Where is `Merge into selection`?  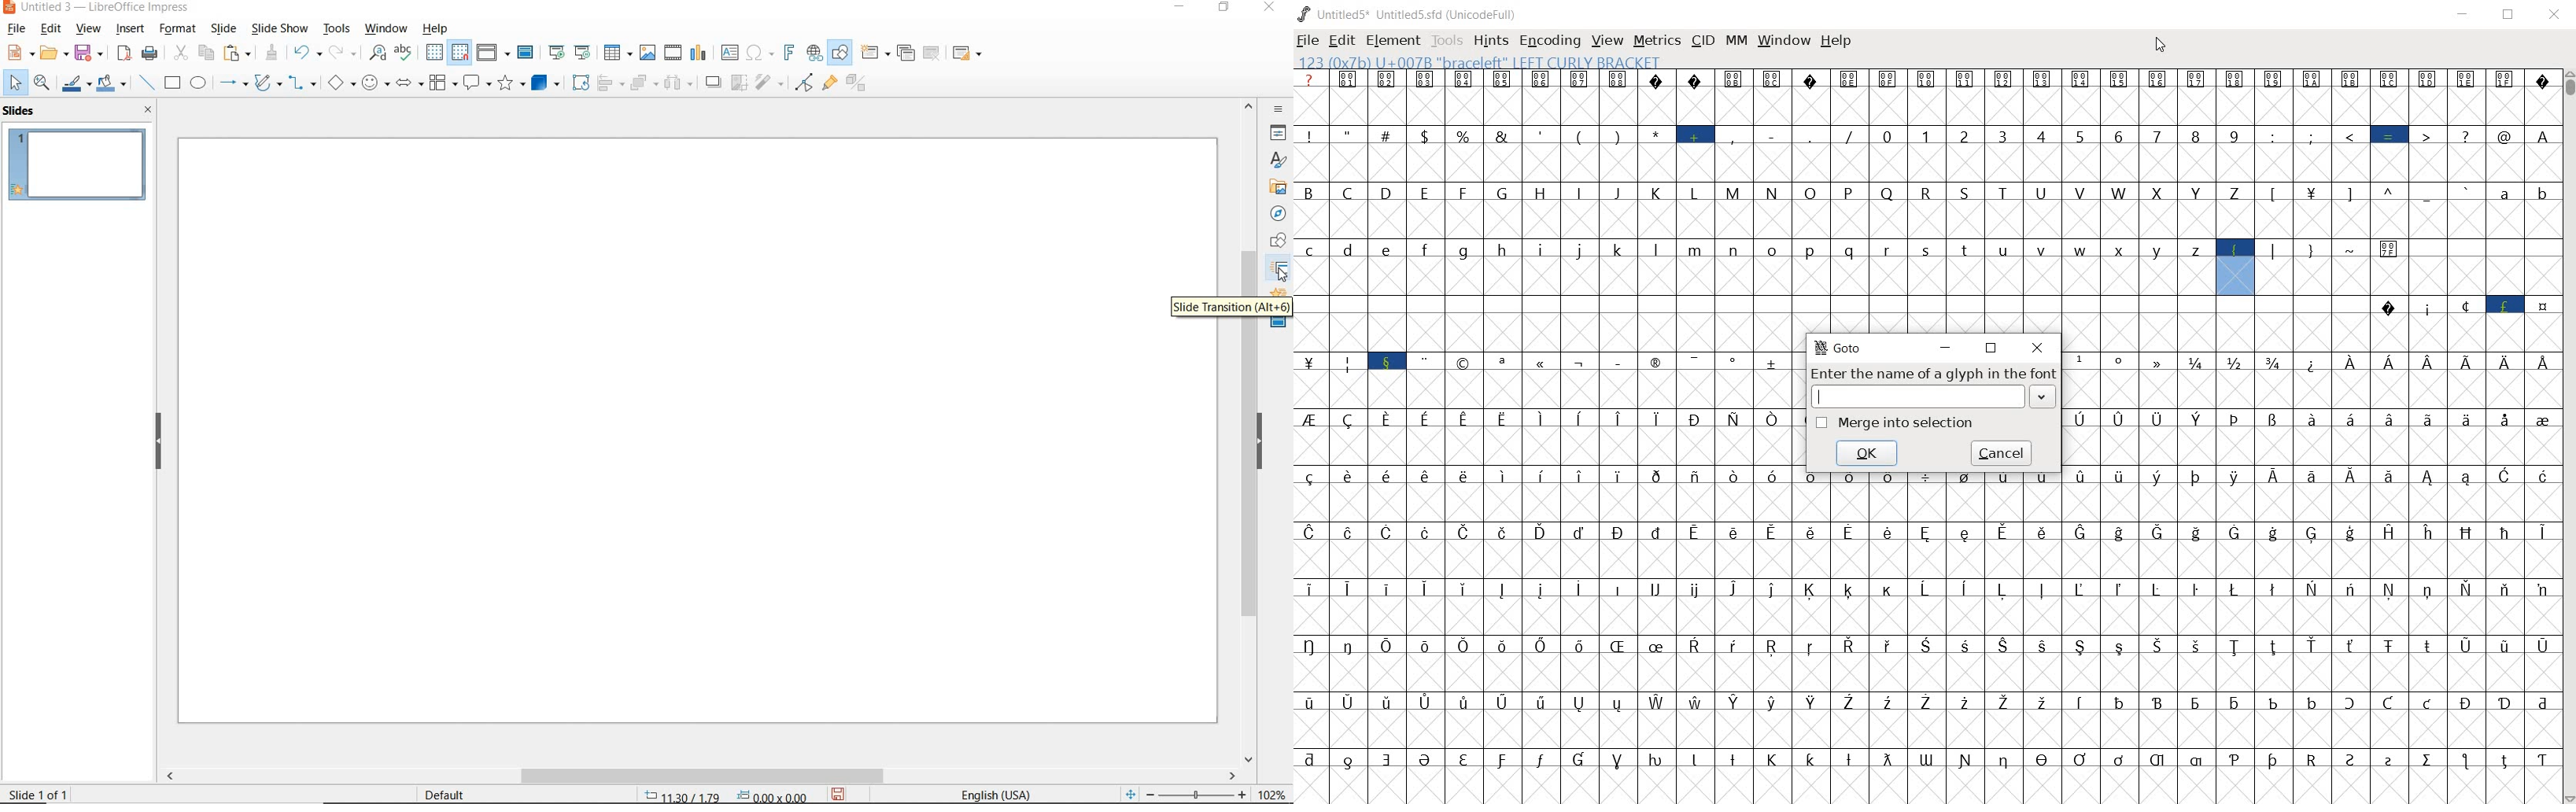 Merge into selection is located at coordinates (1898, 424).